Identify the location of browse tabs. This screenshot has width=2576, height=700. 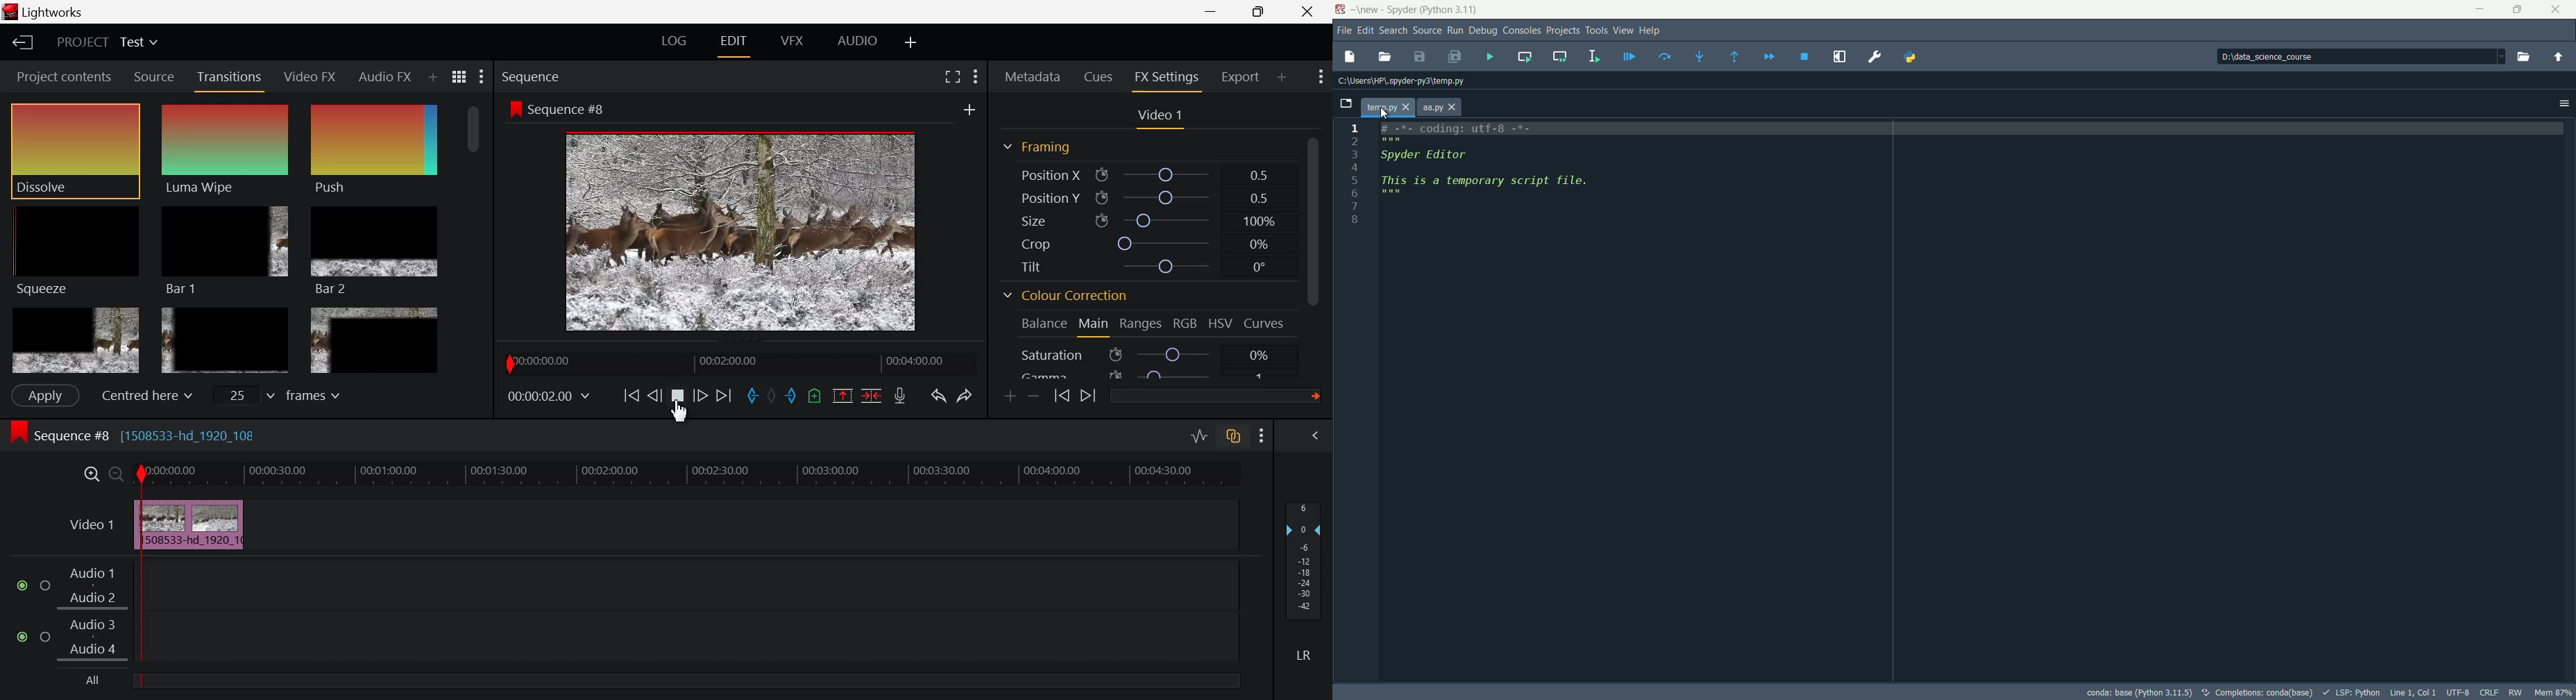
(1345, 102).